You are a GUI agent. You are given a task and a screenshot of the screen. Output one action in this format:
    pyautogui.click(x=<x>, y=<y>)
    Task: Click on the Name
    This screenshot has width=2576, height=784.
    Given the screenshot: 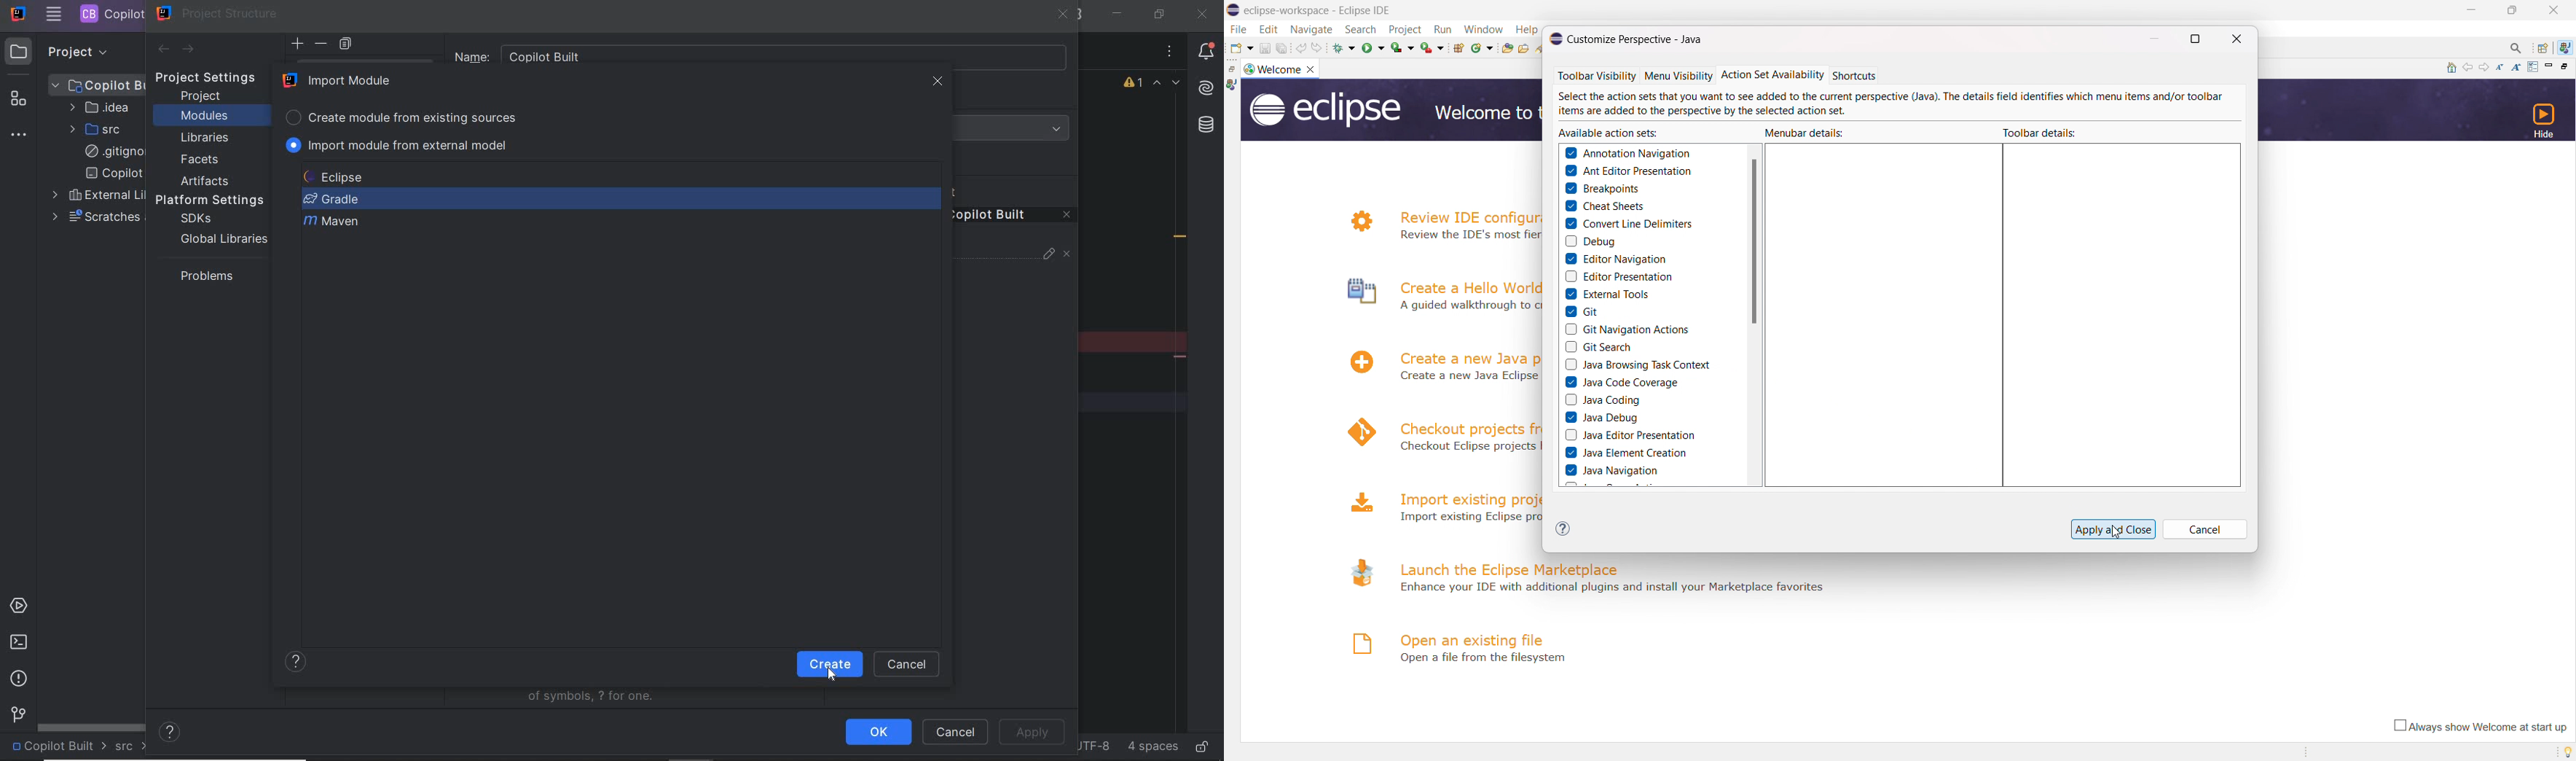 What is the action you would take?
    pyautogui.click(x=761, y=52)
    